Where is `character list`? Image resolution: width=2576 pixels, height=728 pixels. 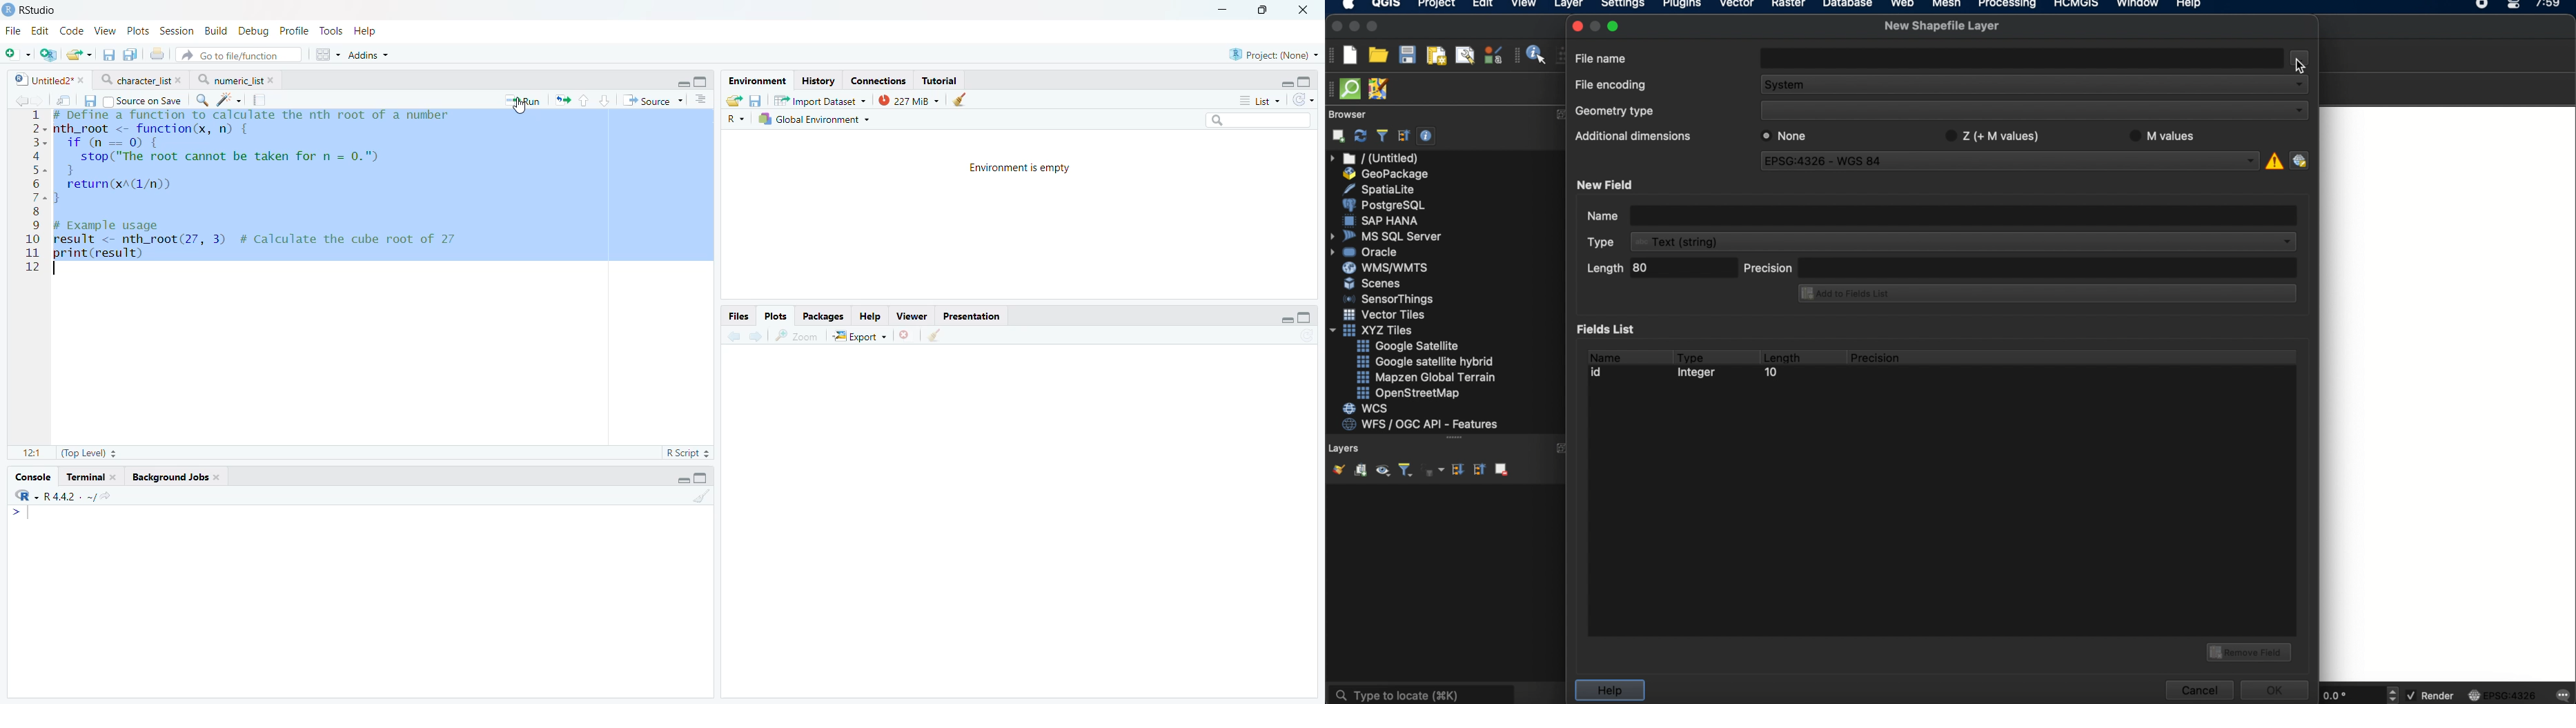
character list is located at coordinates (141, 79).